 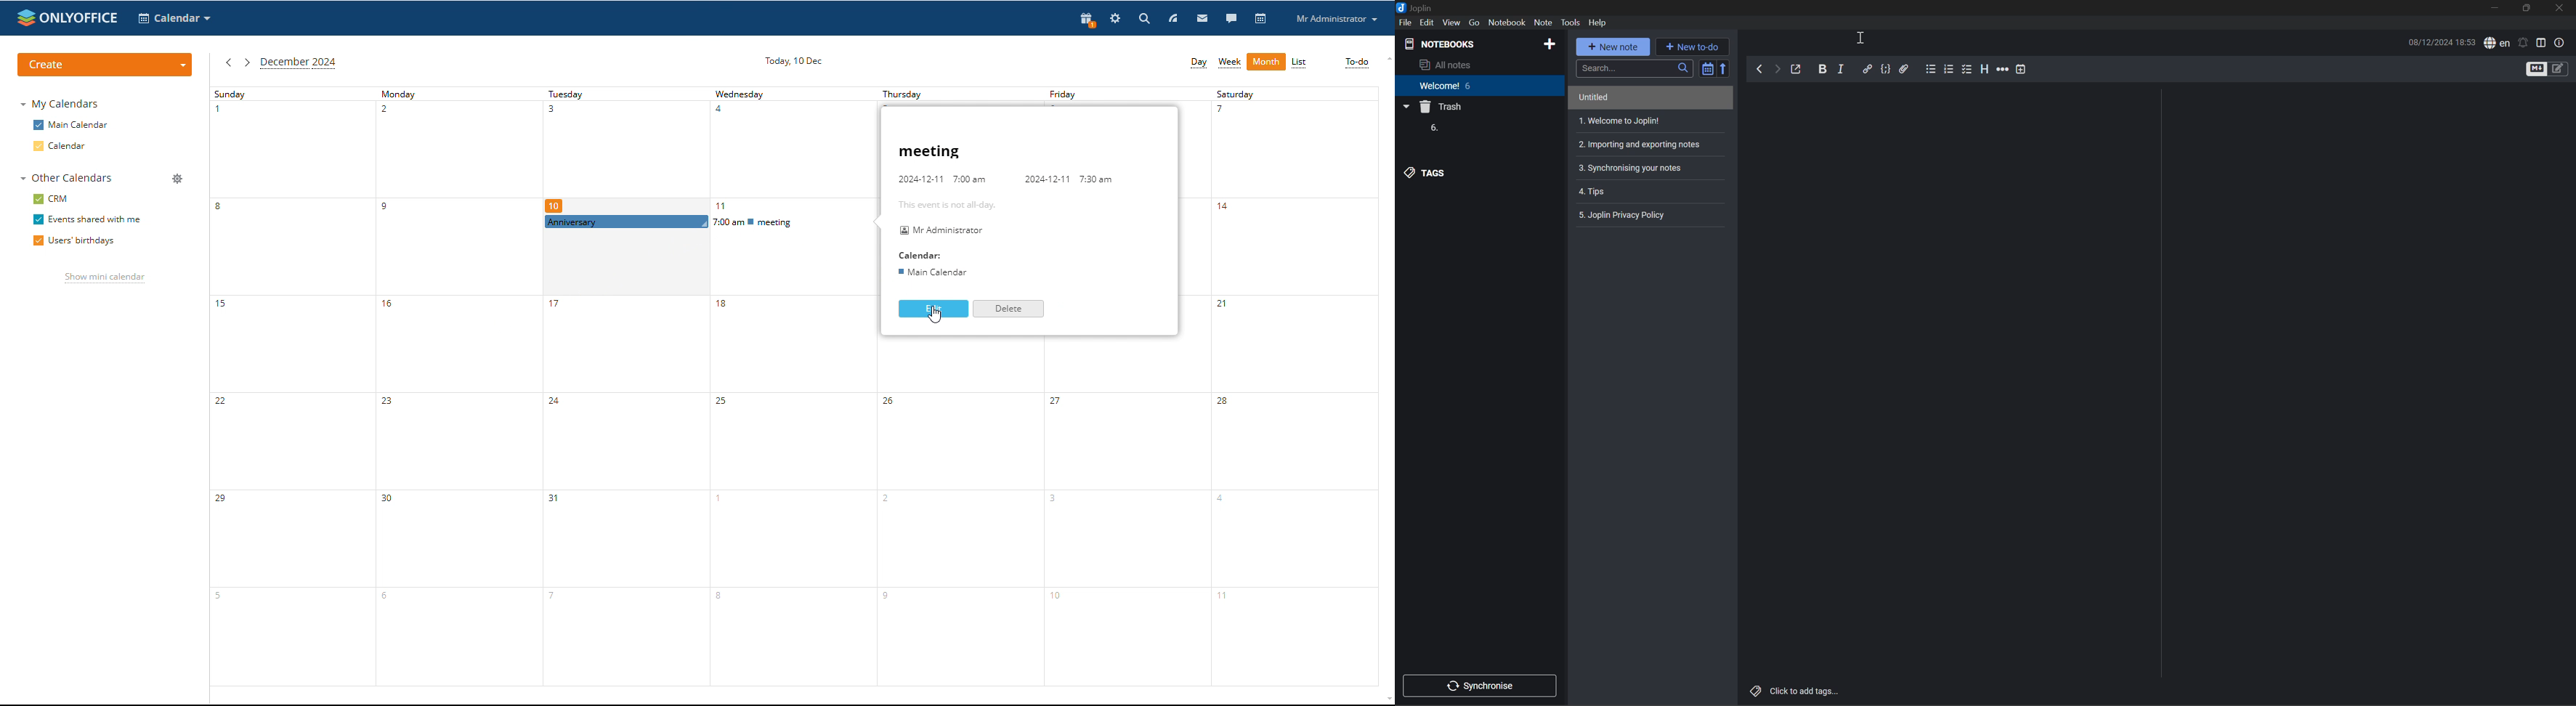 What do you see at coordinates (1697, 47) in the screenshot?
I see `New to-do` at bounding box center [1697, 47].